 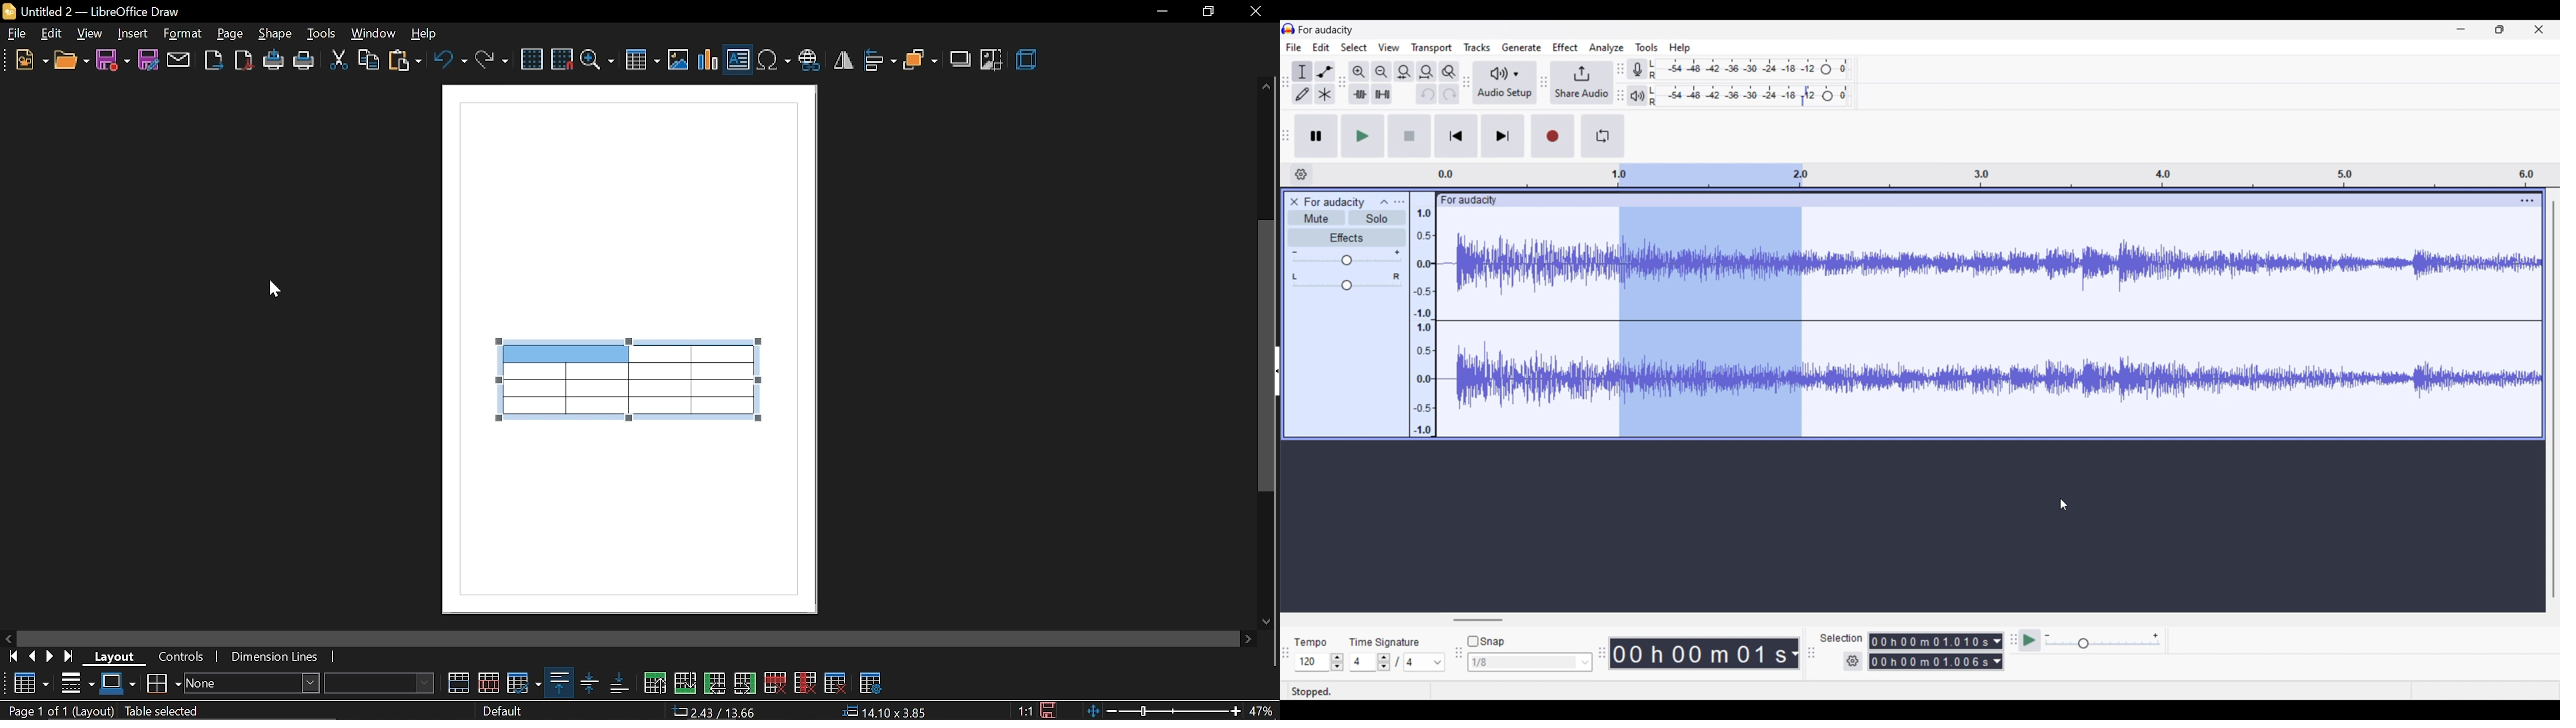 What do you see at coordinates (1485, 641) in the screenshot?
I see `Snap toggle` at bounding box center [1485, 641].